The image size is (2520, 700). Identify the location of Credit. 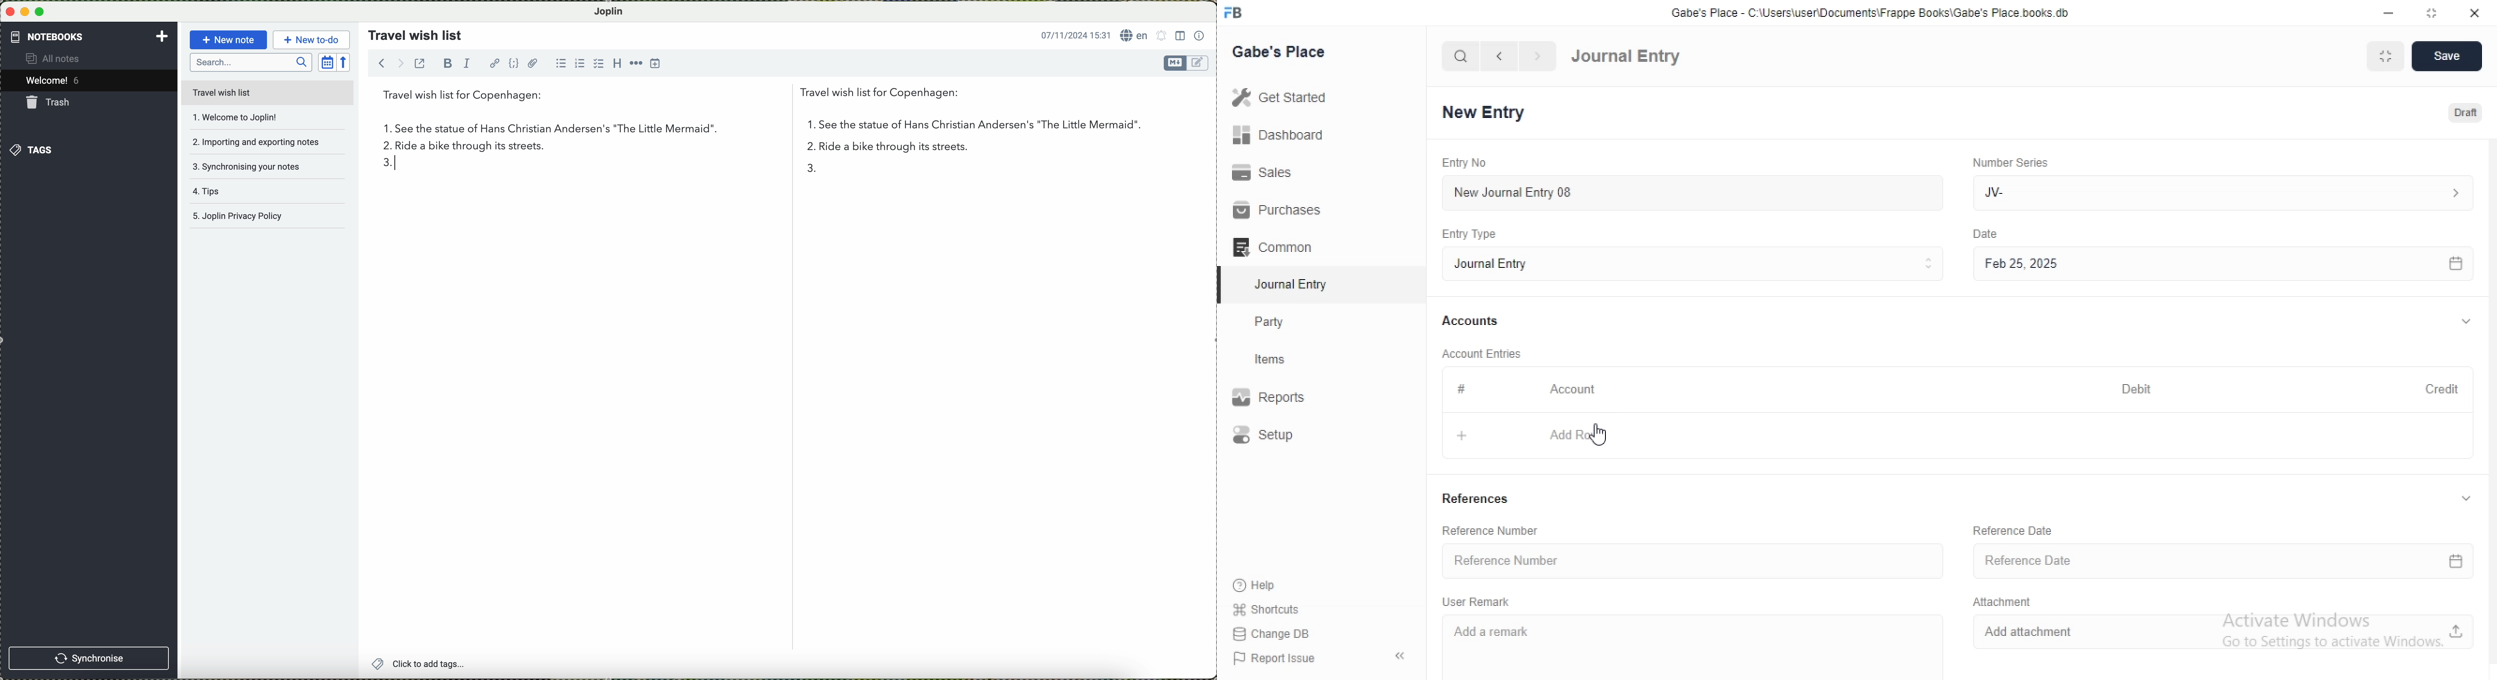
(2433, 389).